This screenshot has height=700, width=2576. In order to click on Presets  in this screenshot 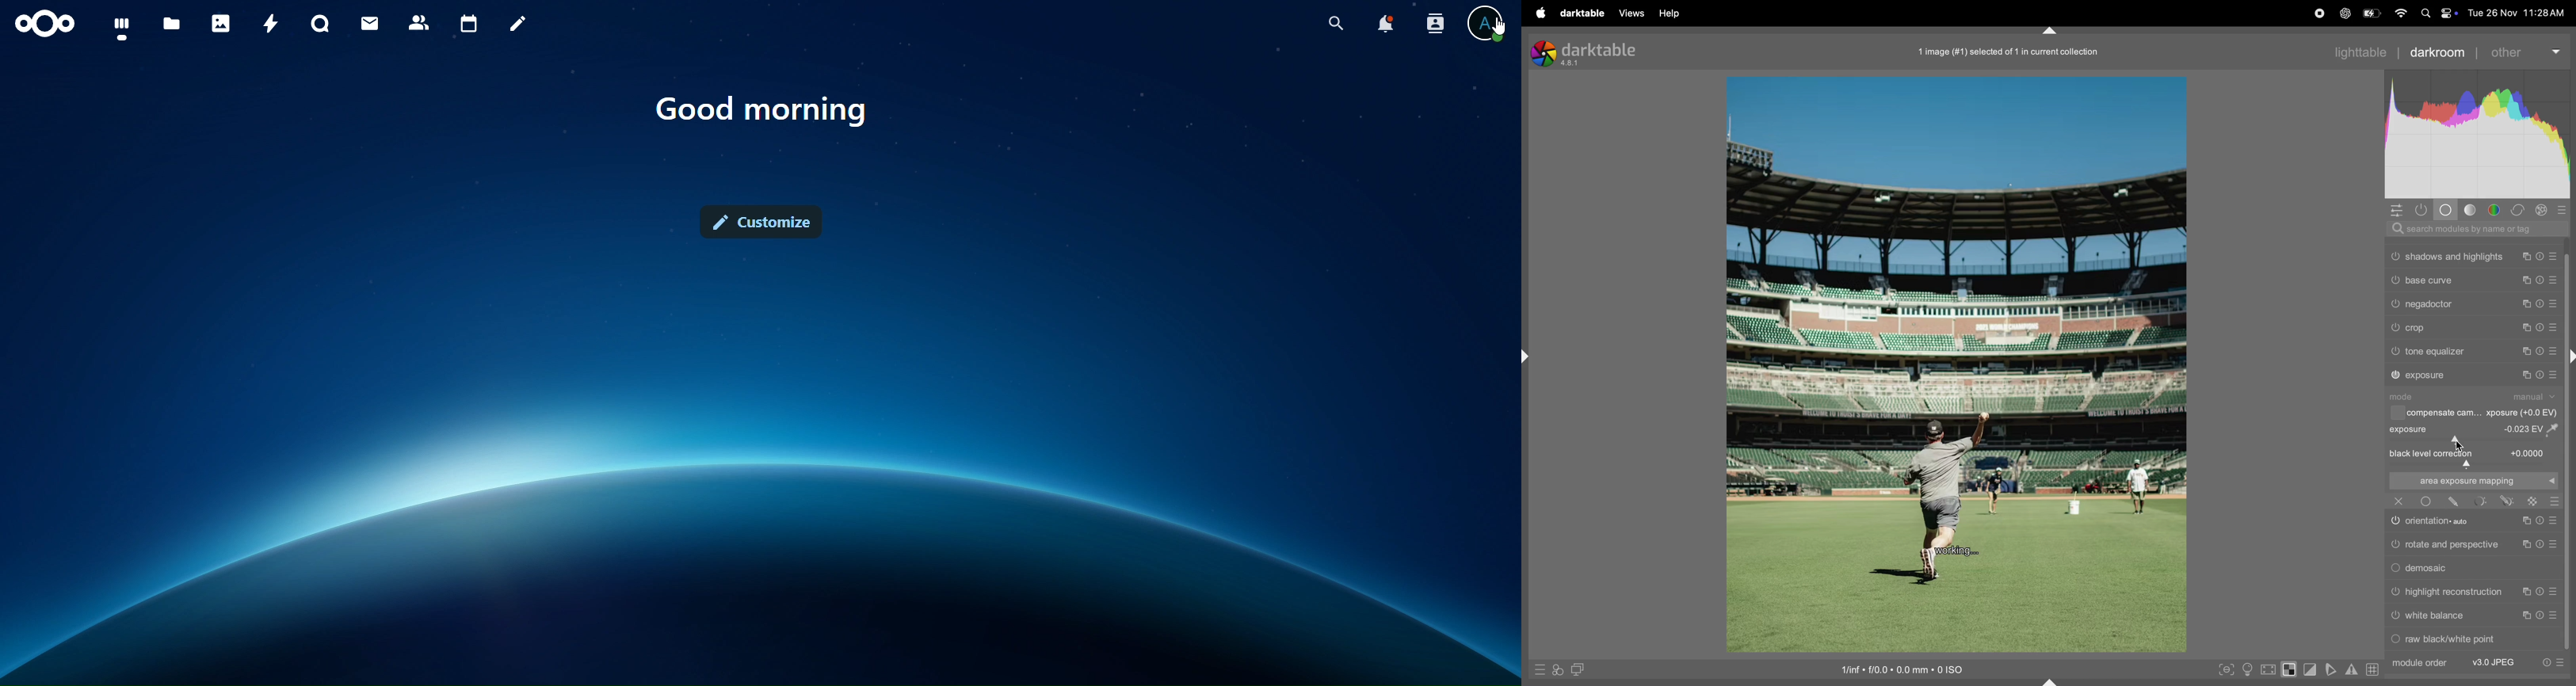, I will do `click(2555, 328)`.